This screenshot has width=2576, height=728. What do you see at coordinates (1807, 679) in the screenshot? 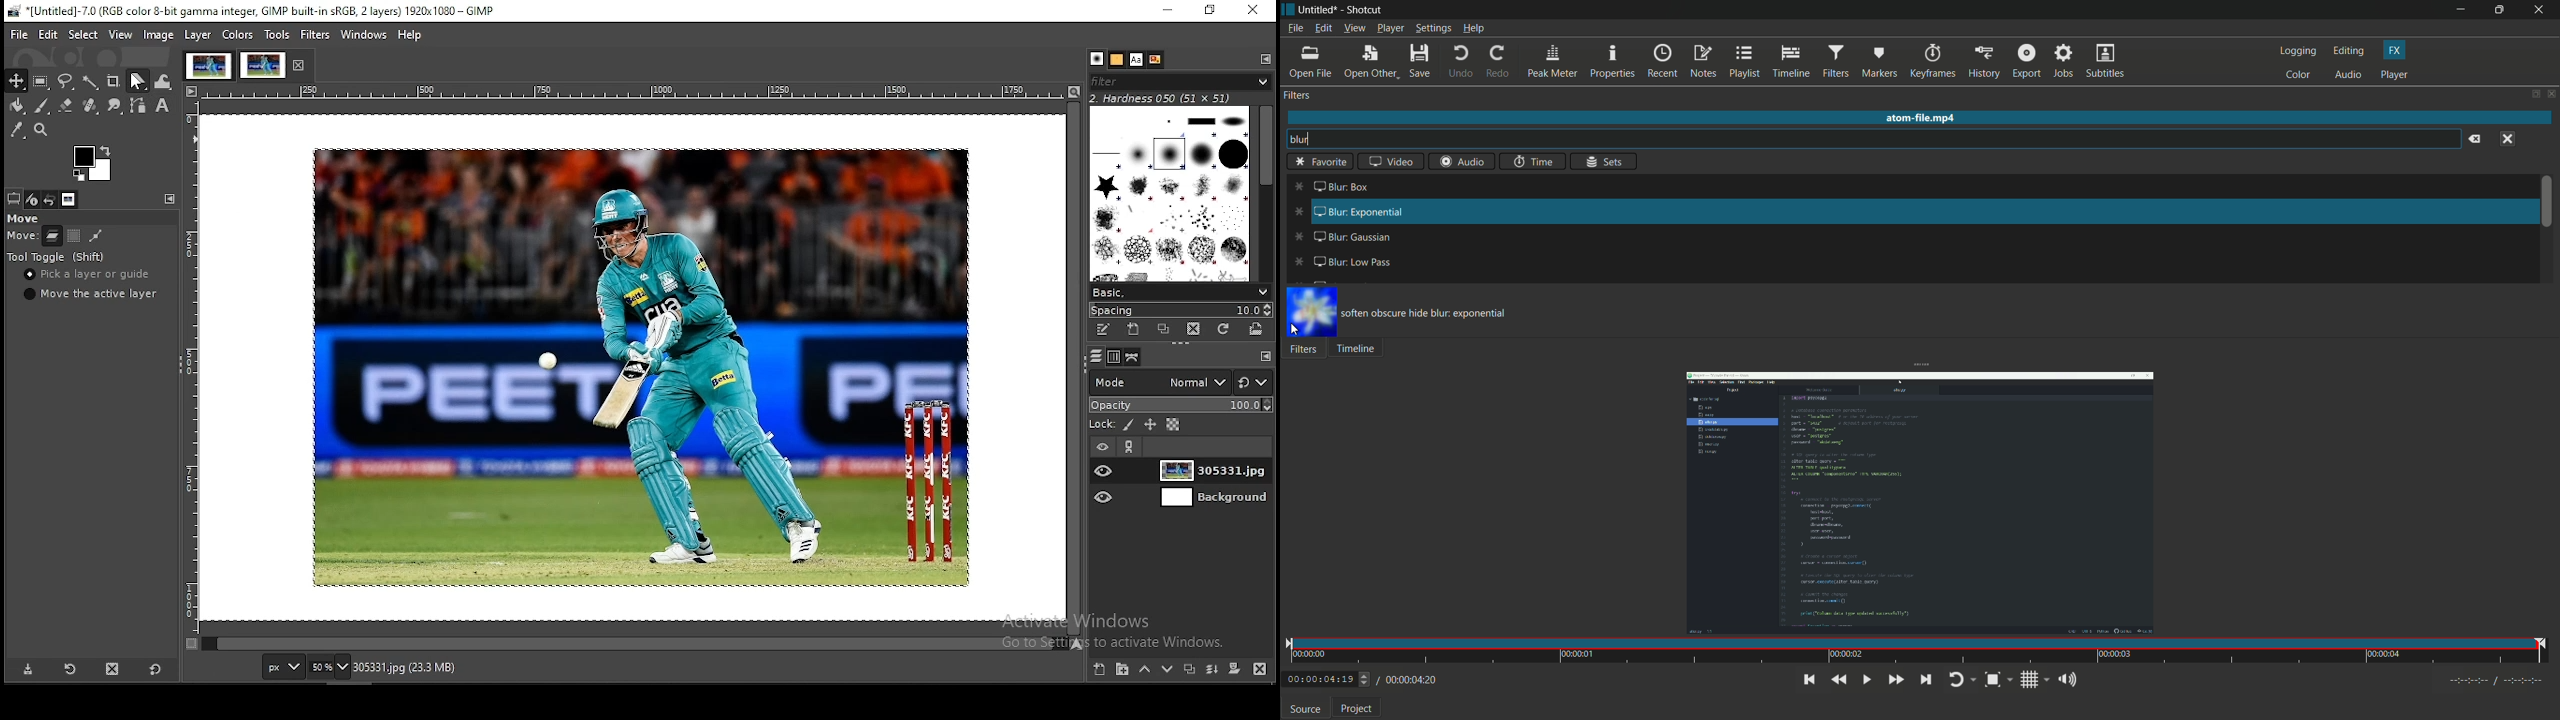
I see `skip to the previous point` at bounding box center [1807, 679].